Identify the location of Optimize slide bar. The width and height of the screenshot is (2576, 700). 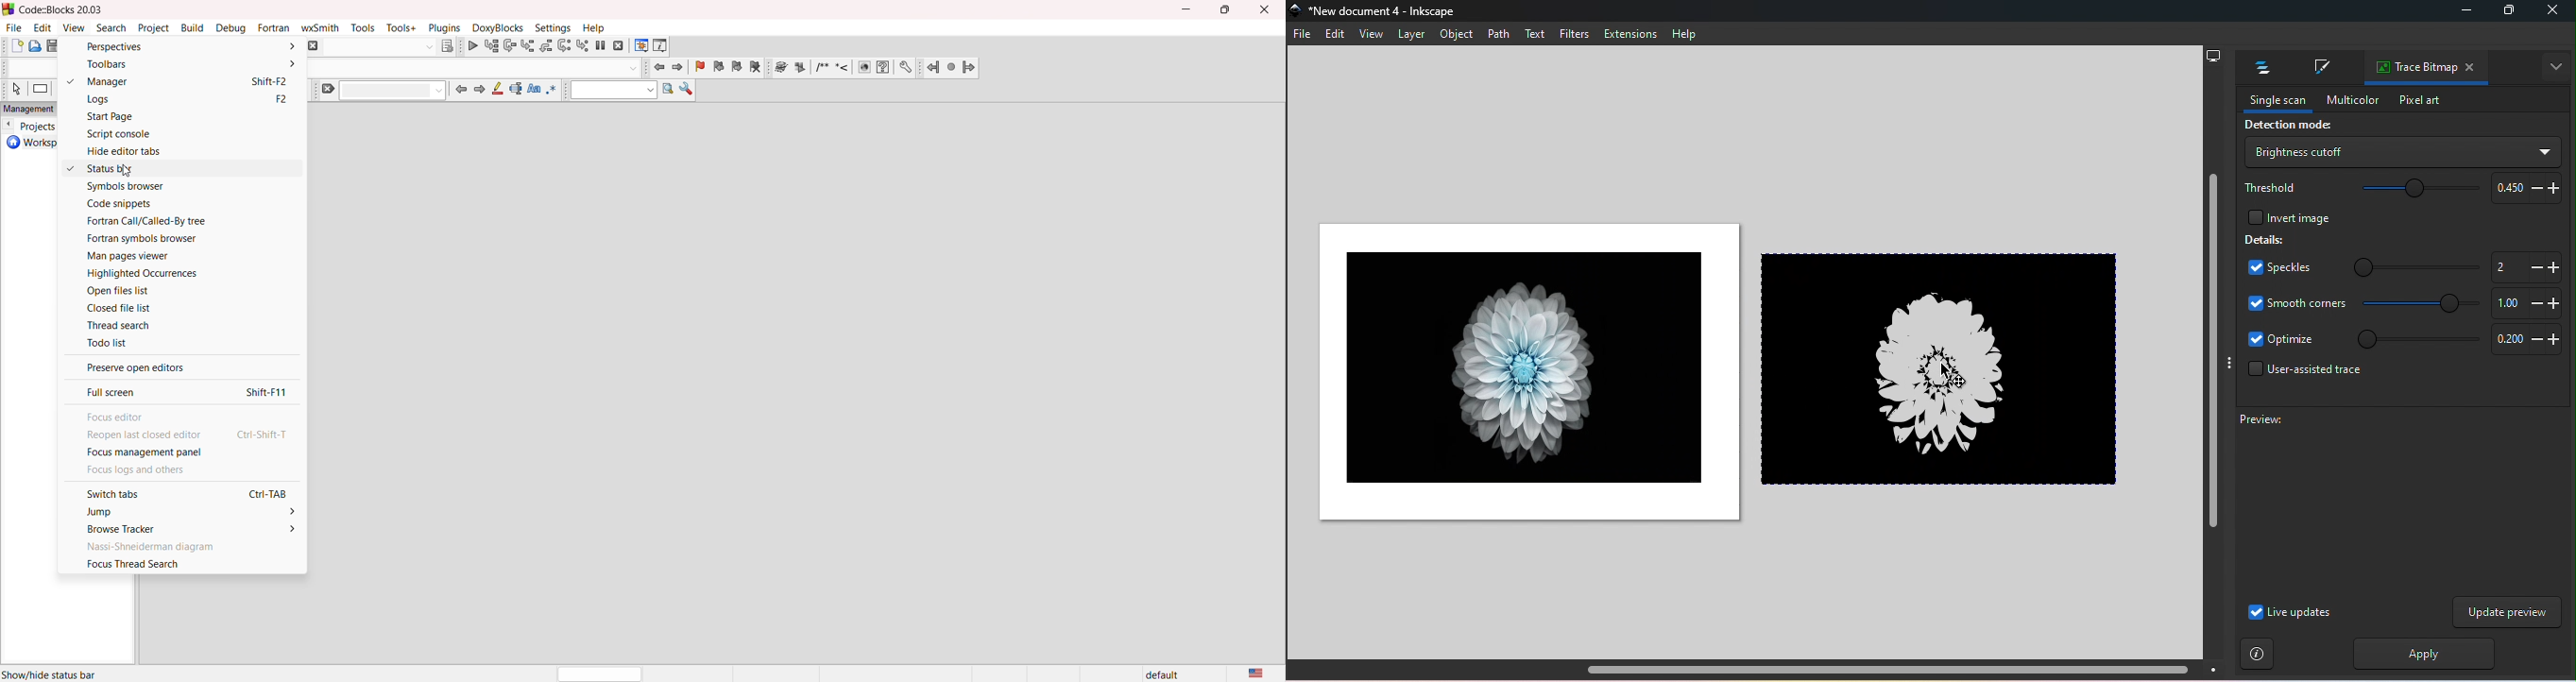
(2413, 339).